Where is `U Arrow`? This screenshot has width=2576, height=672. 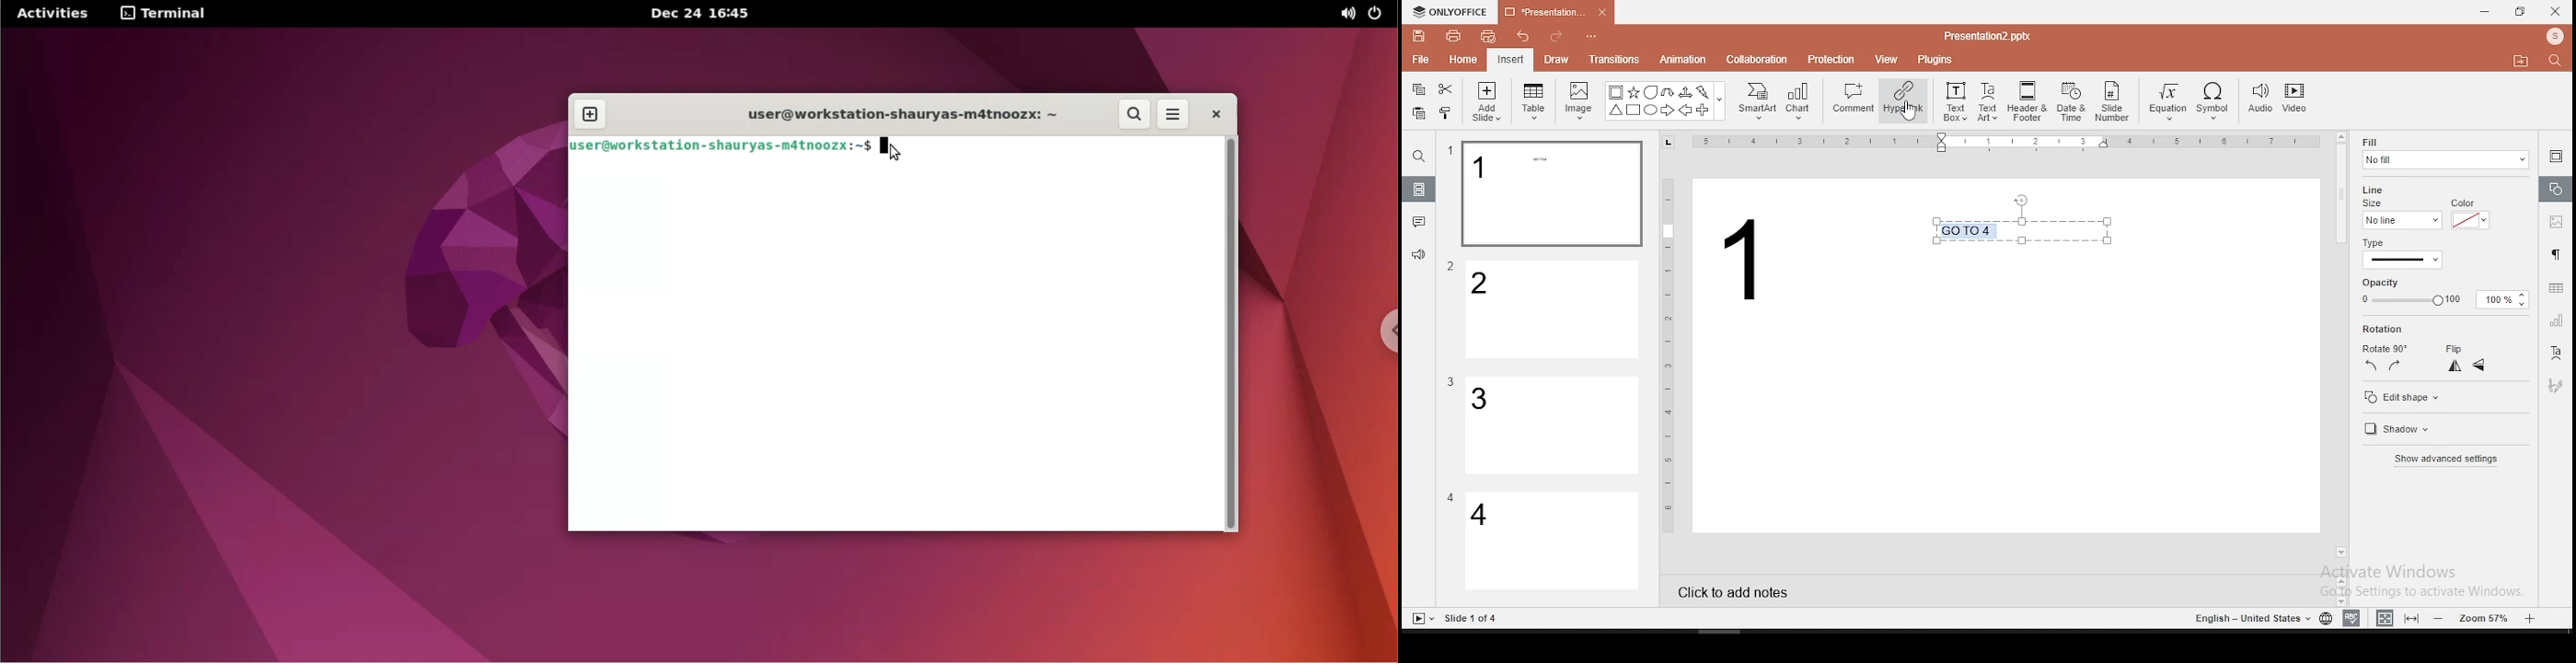
U Arrow is located at coordinates (1669, 92).